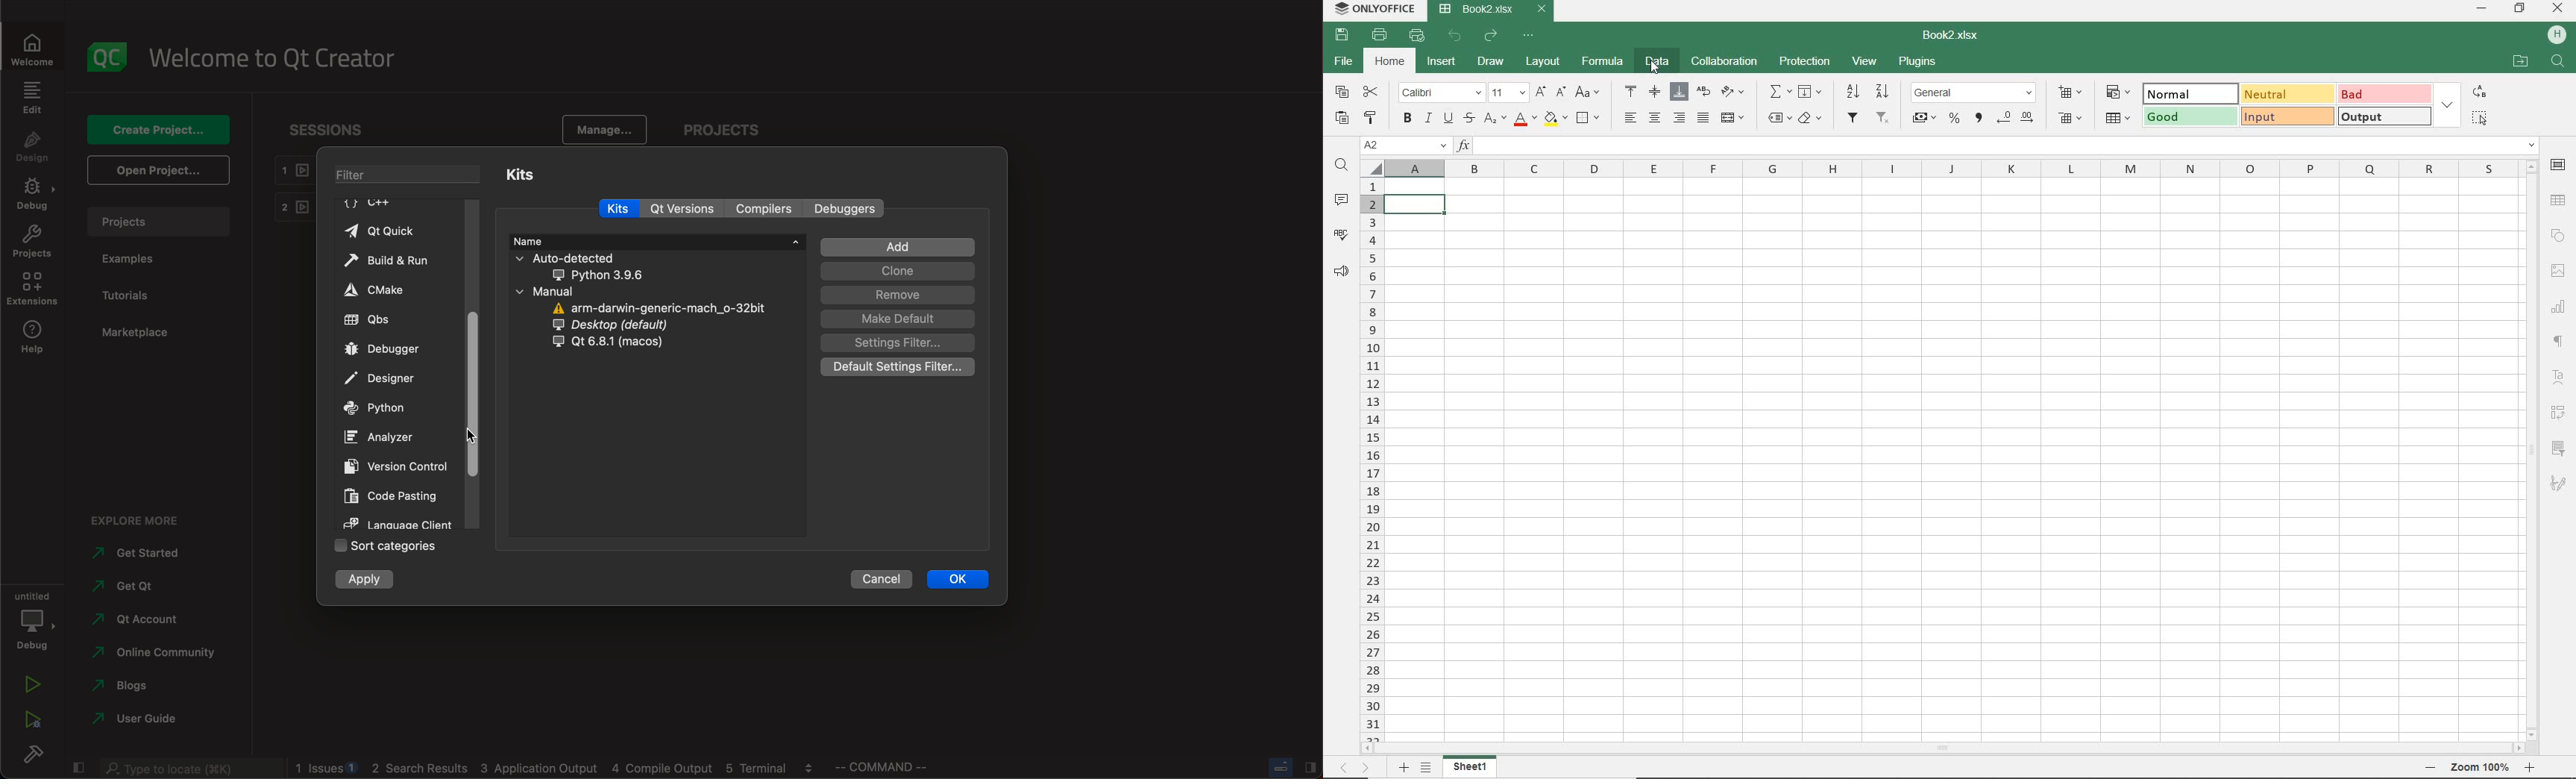 The height and width of the screenshot is (784, 2576). I want to click on run, so click(34, 686).